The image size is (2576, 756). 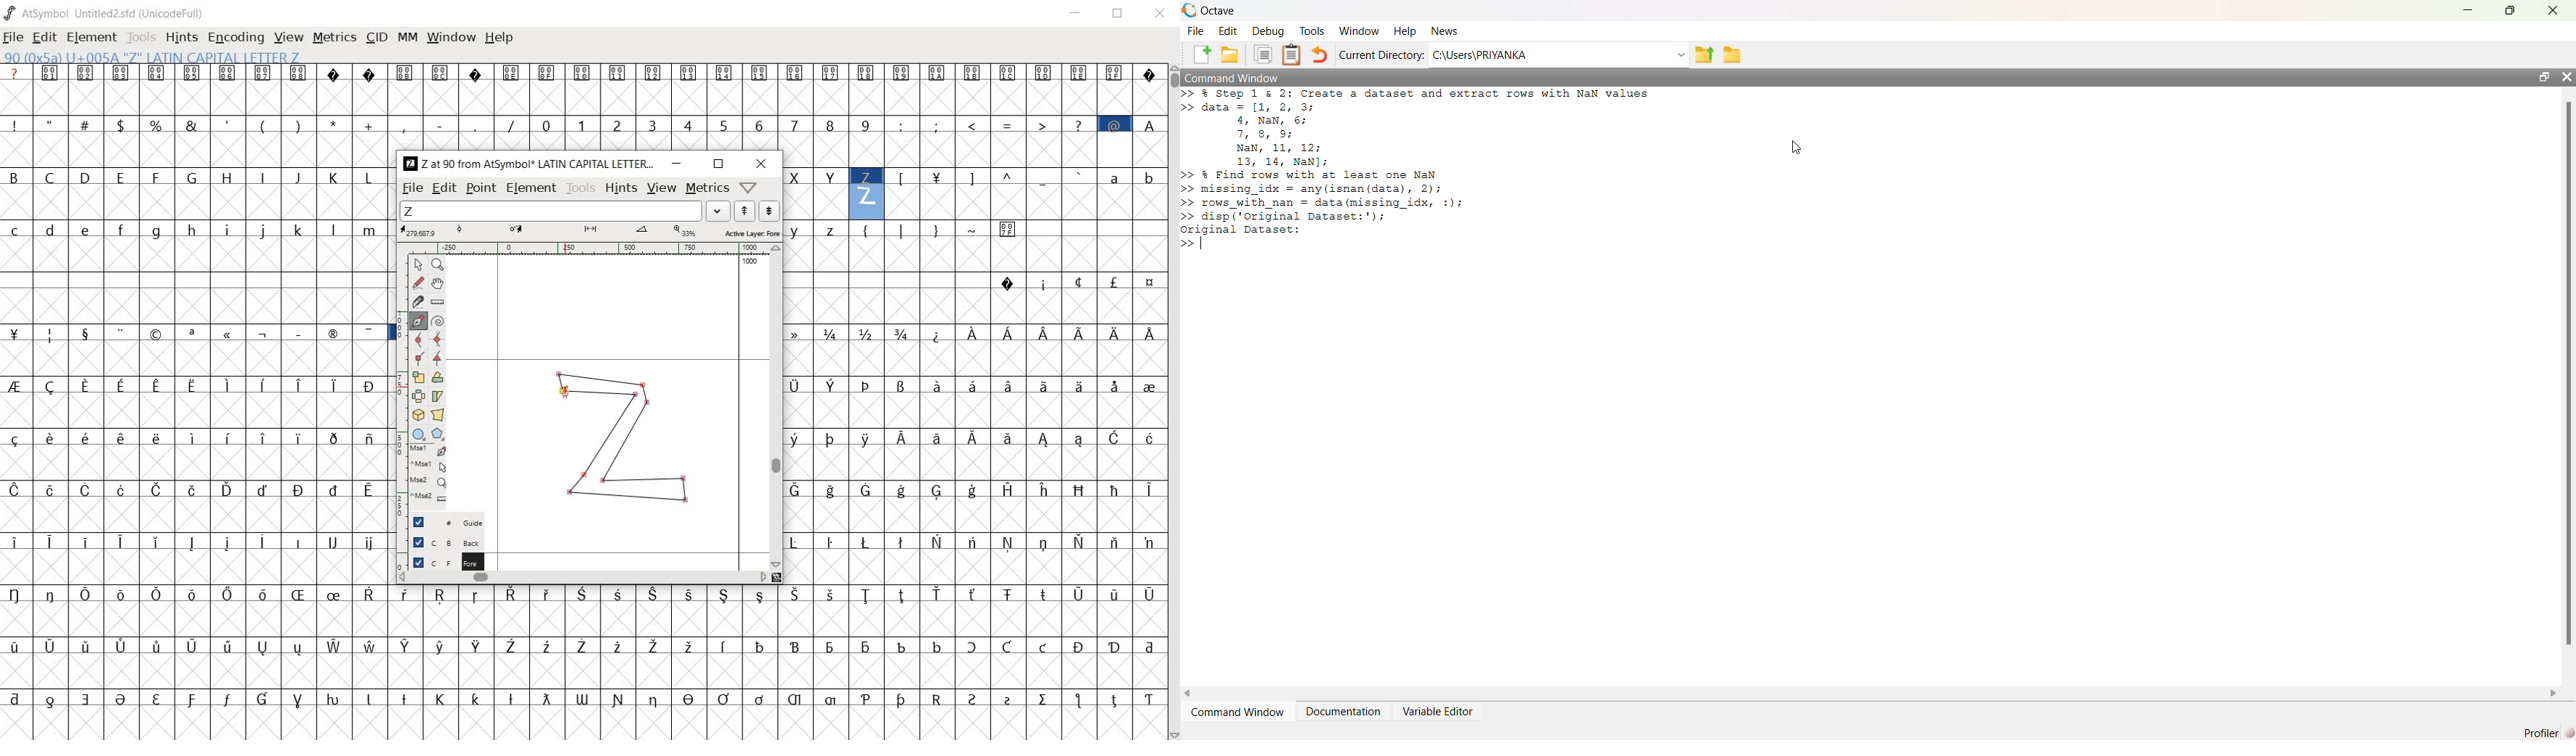 What do you see at coordinates (584, 579) in the screenshot?
I see `scrollbar` at bounding box center [584, 579].